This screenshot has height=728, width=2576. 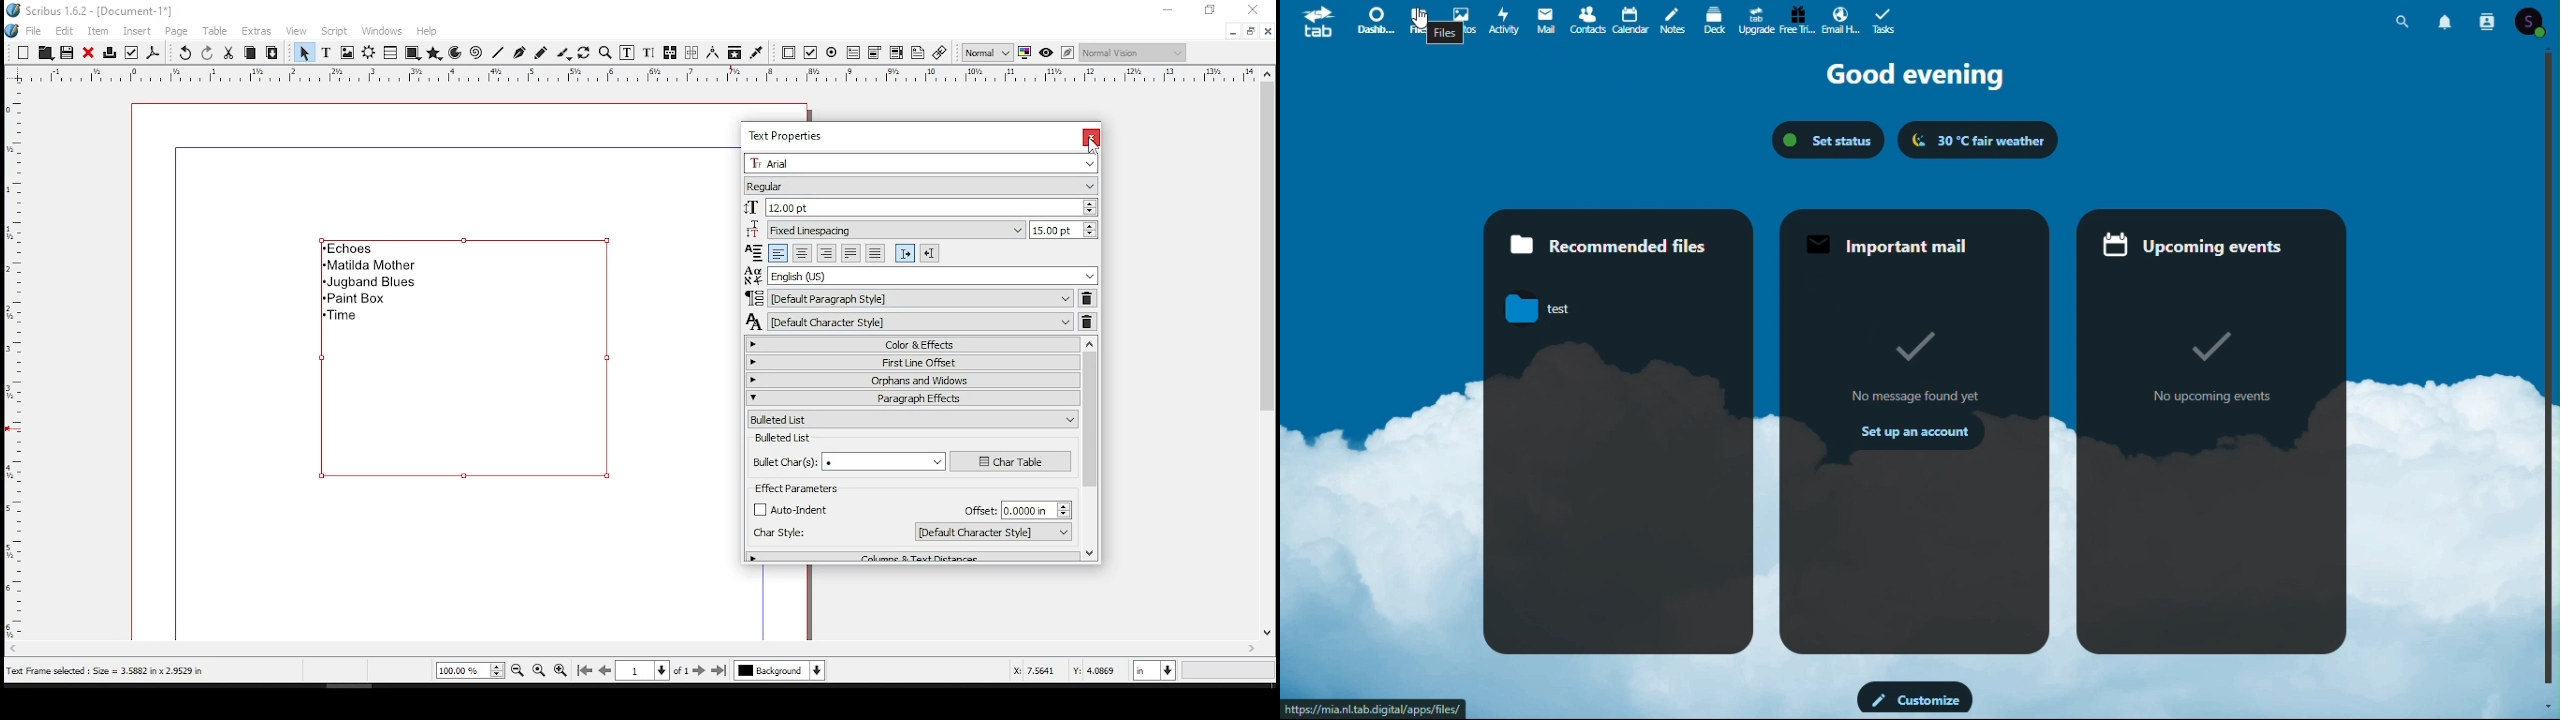 What do you see at coordinates (848, 461) in the screenshot?
I see `bullet character` at bounding box center [848, 461].